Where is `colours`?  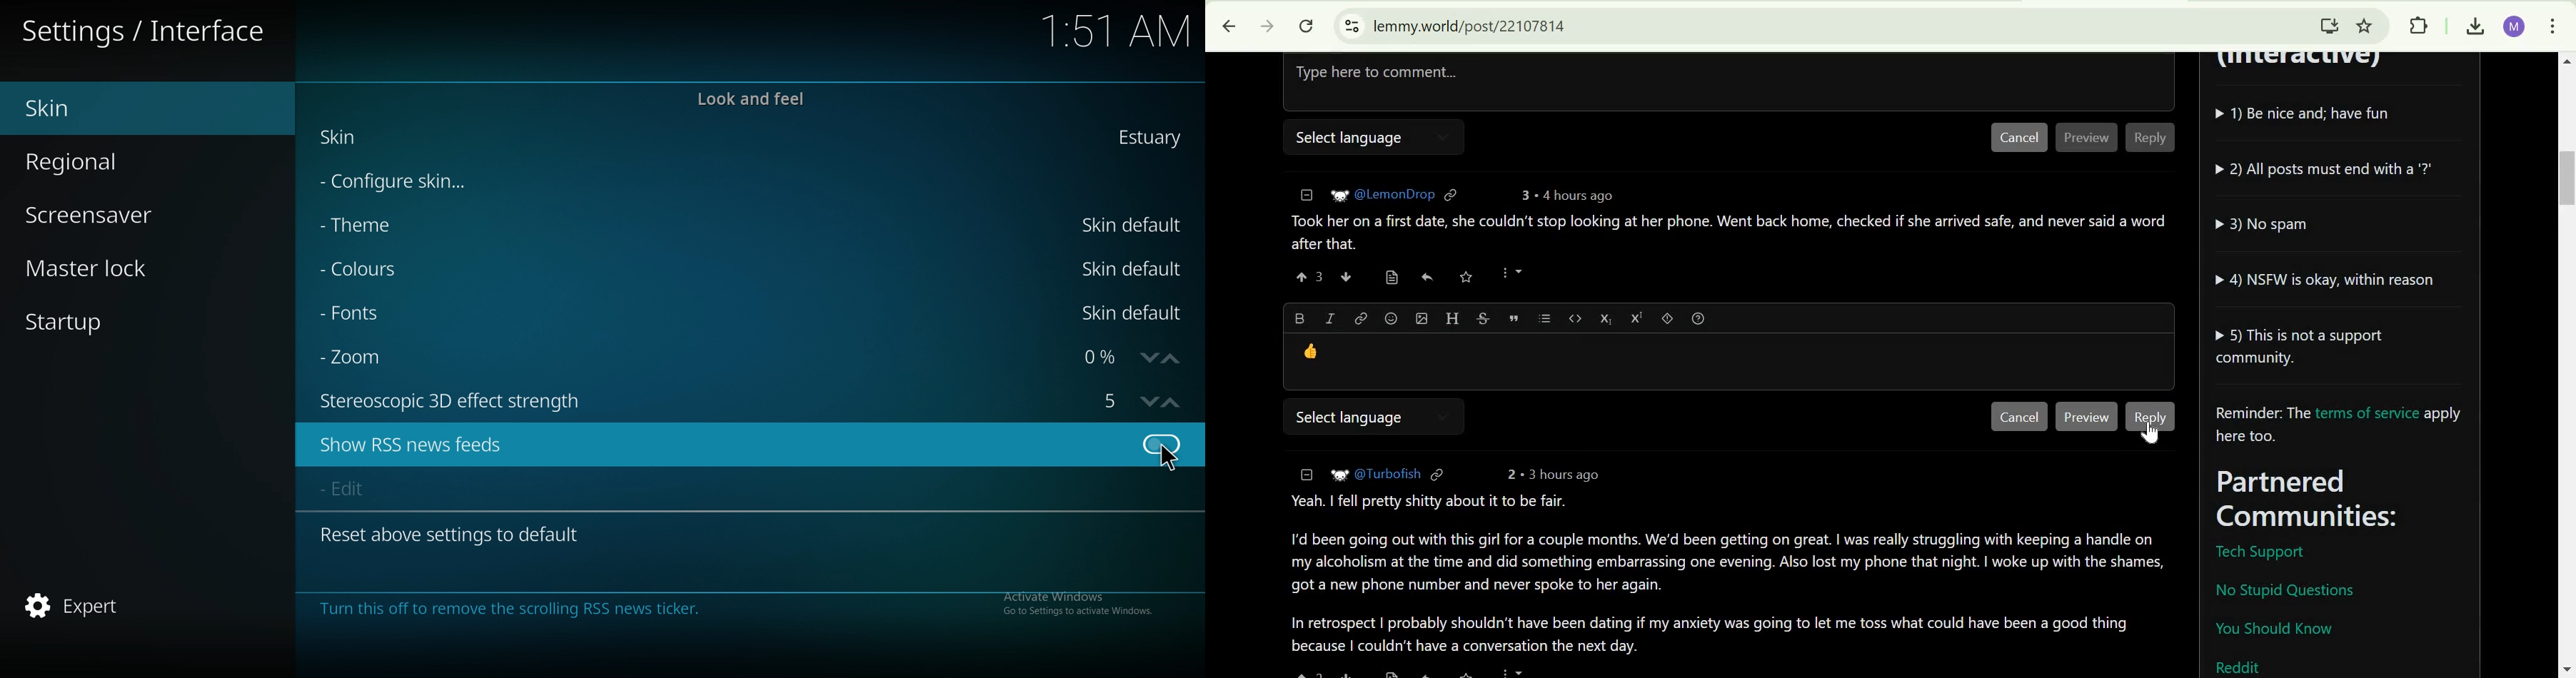
colours is located at coordinates (376, 271).